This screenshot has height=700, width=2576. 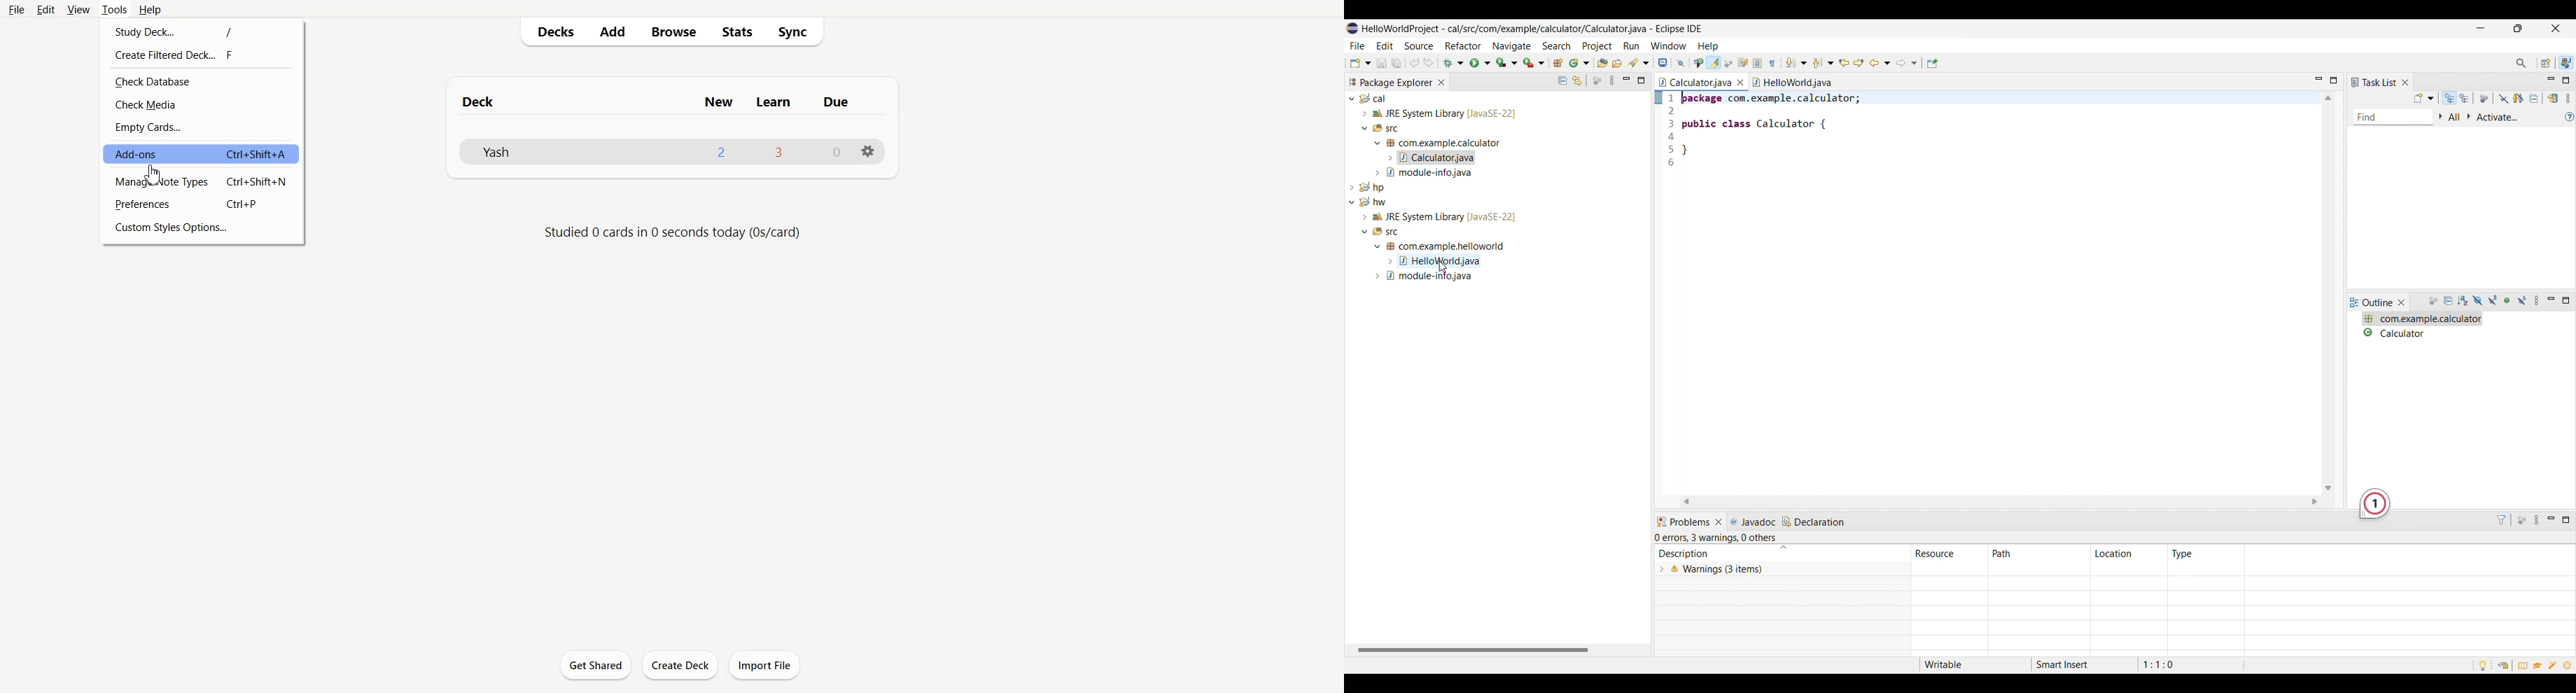 What do you see at coordinates (2319, 80) in the screenshot?
I see `Minimize` at bounding box center [2319, 80].